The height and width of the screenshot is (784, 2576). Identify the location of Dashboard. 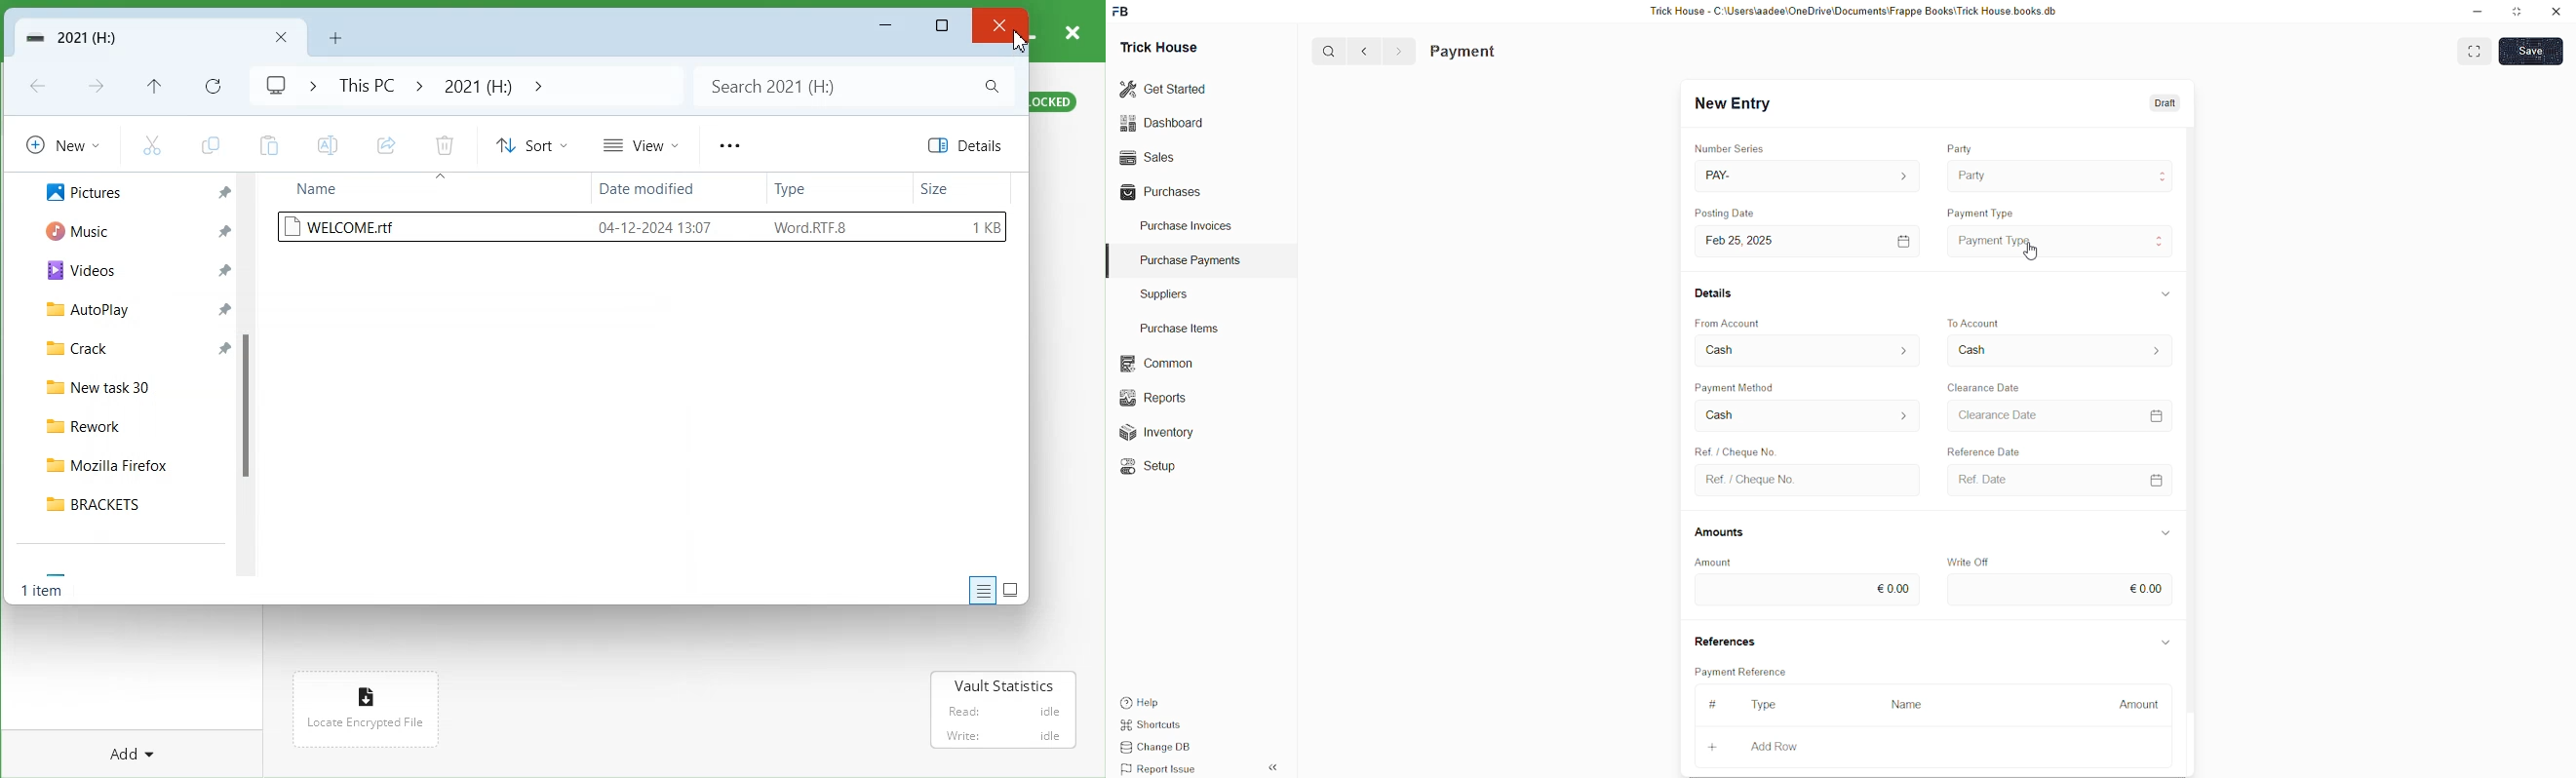
(1165, 123).